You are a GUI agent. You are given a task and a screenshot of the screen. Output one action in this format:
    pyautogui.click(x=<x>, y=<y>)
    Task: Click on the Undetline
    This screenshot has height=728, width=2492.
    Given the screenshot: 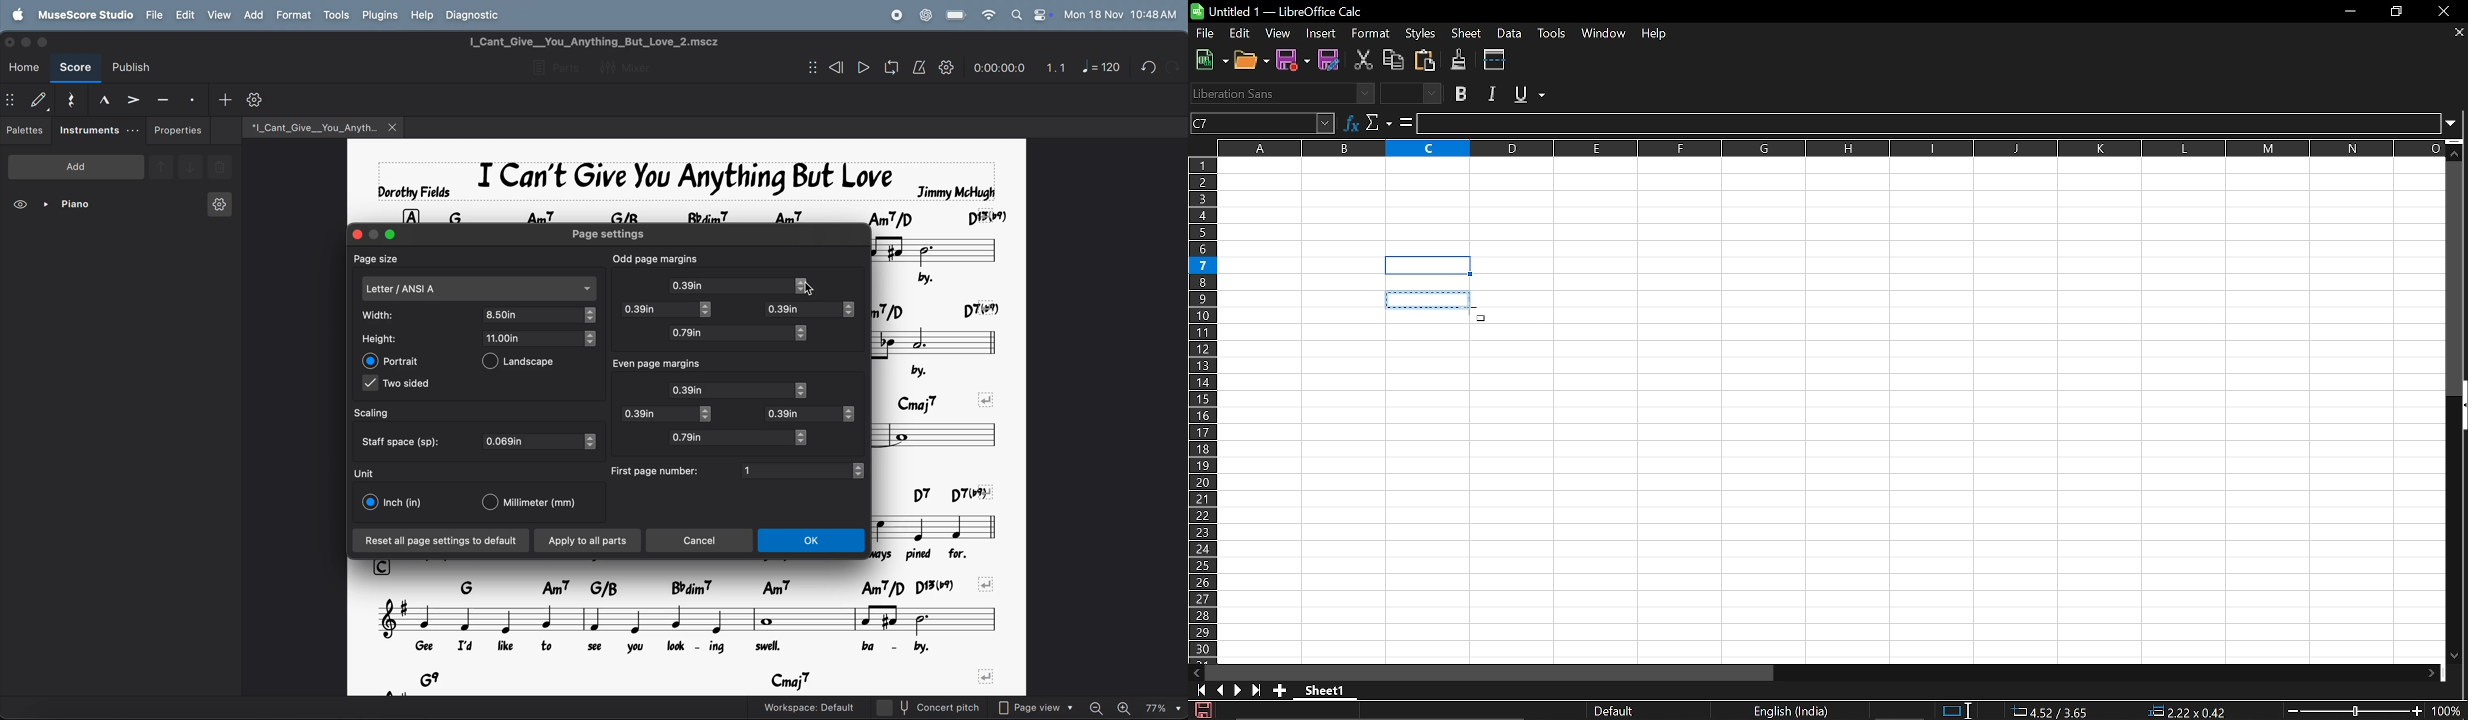 What is the action you would take?
    pyautogui.click(x=1529, y=93)
    